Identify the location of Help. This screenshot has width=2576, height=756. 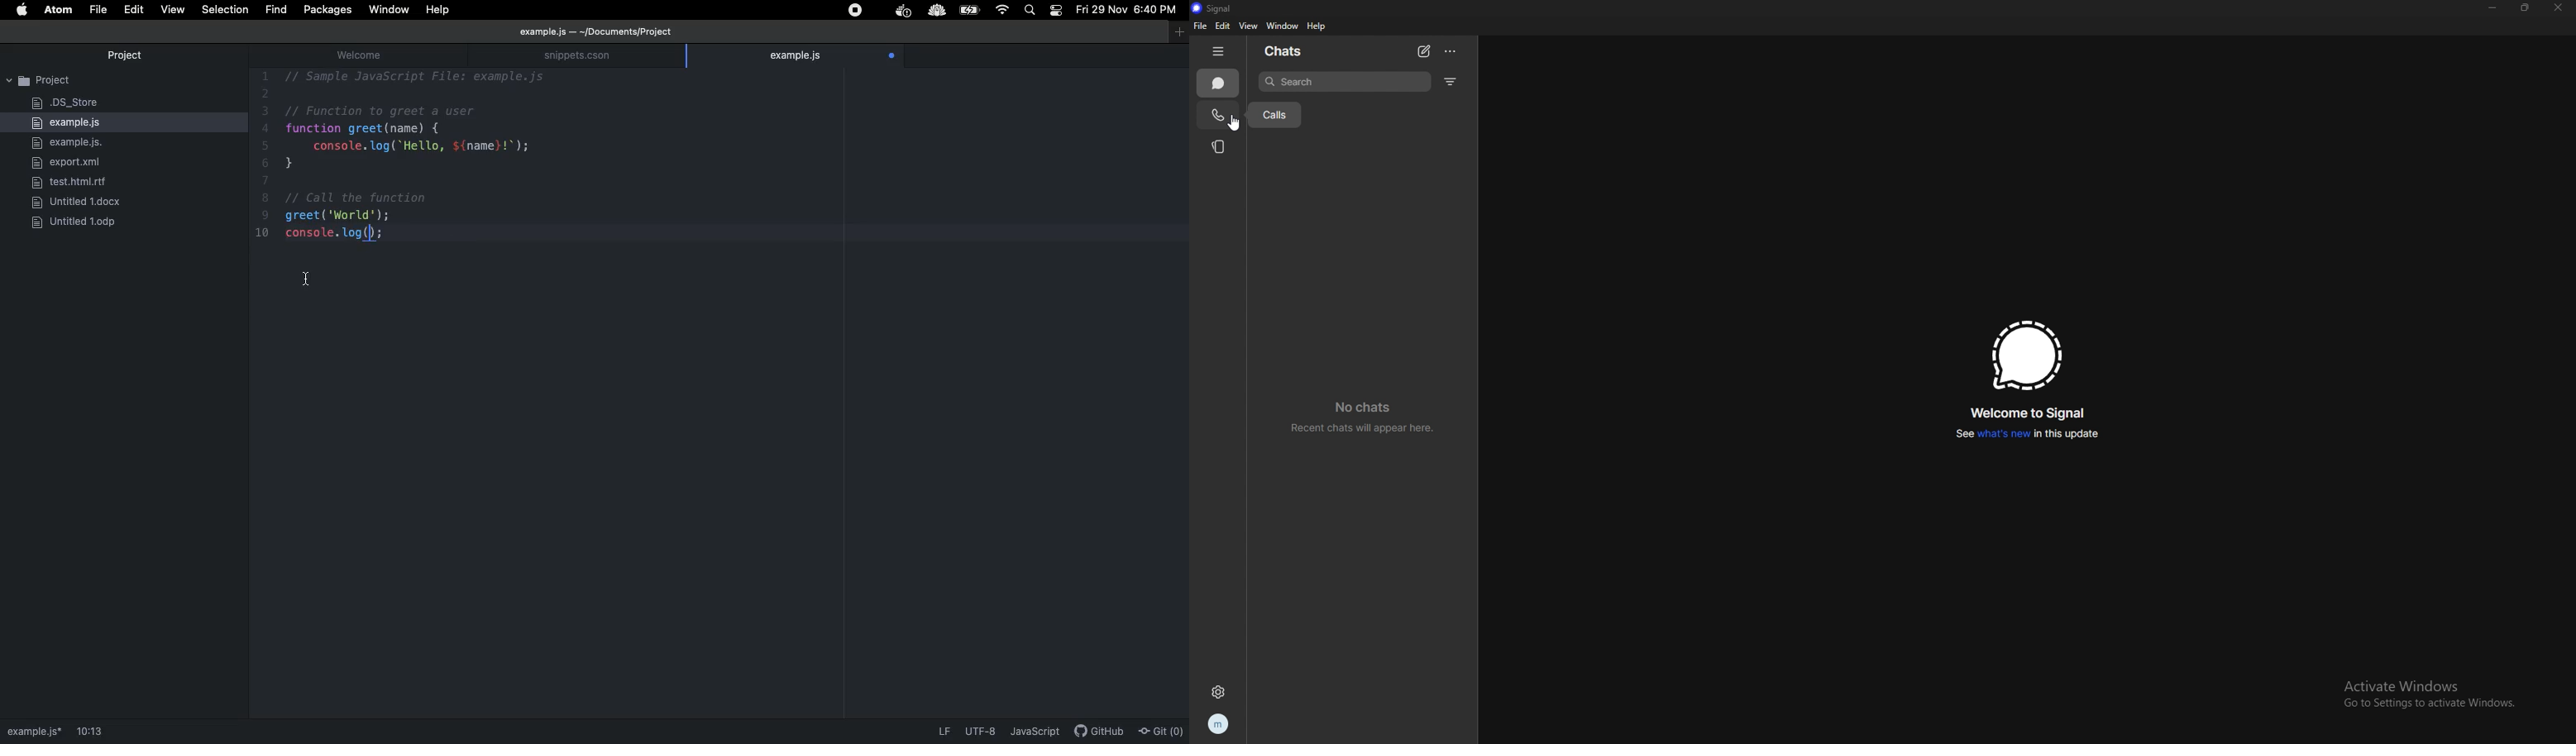
(438, 9).